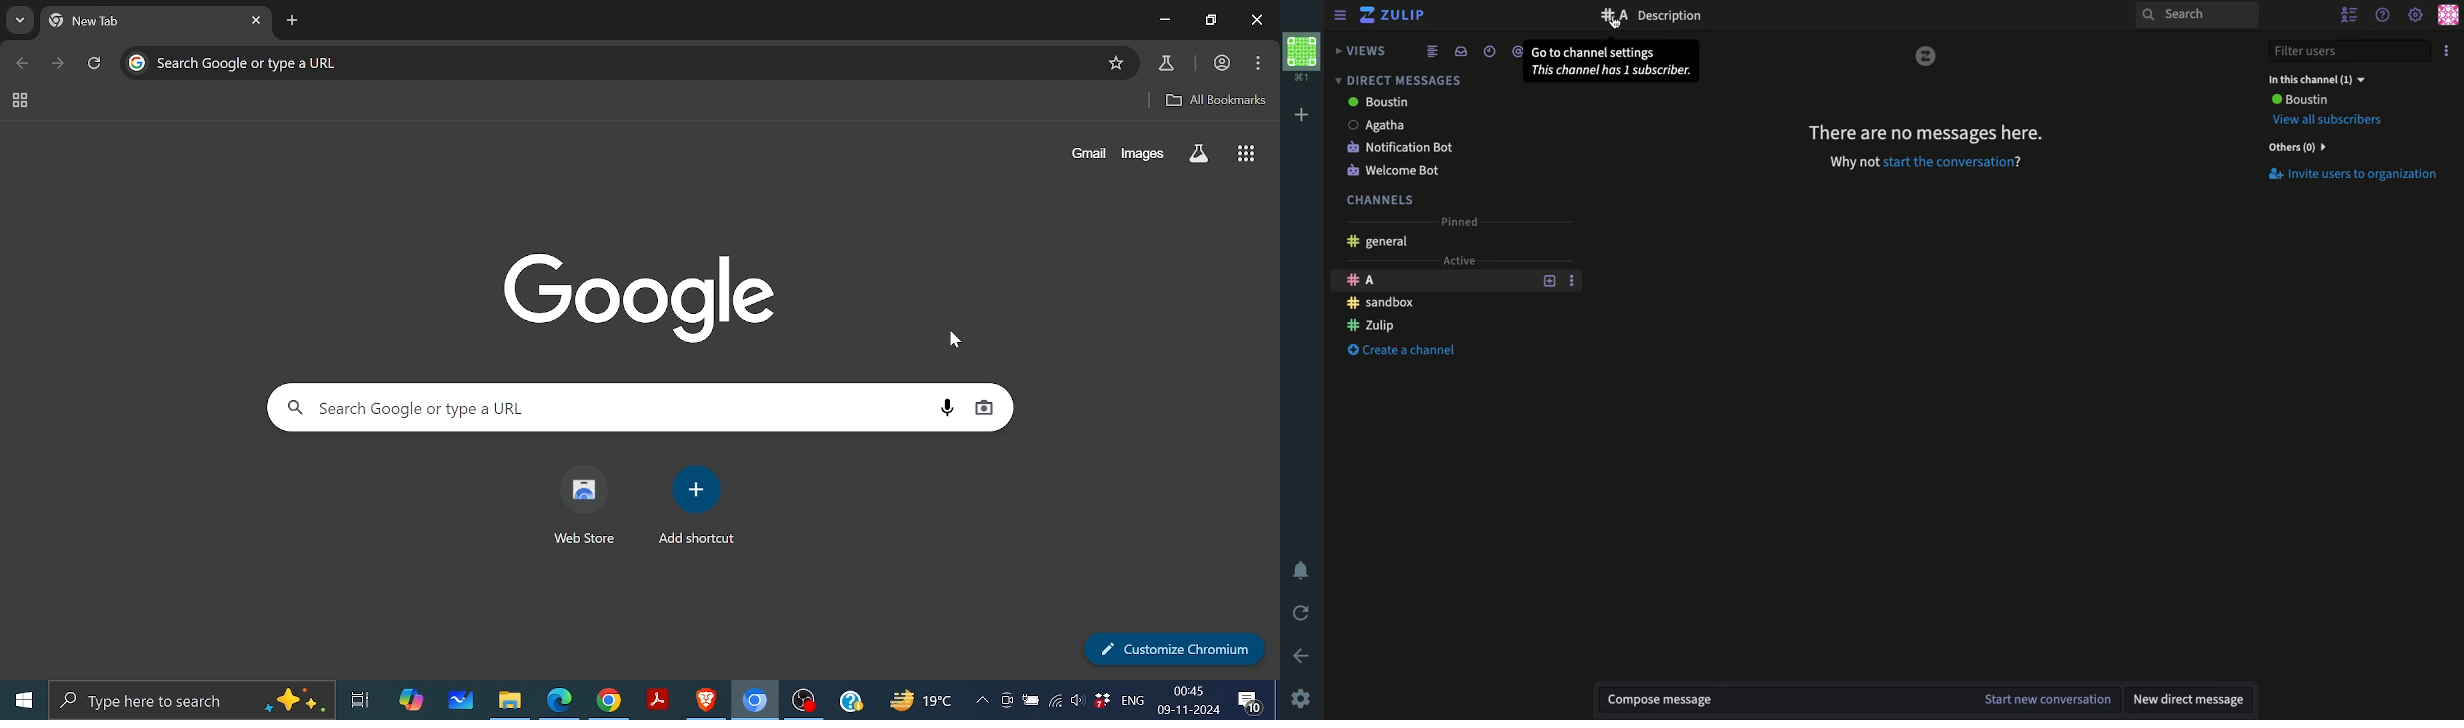 This screenshot has width=2464, height=728. Describe the element at coordinates (1783, 700) in the screenshot. I see `Messages` at that location.